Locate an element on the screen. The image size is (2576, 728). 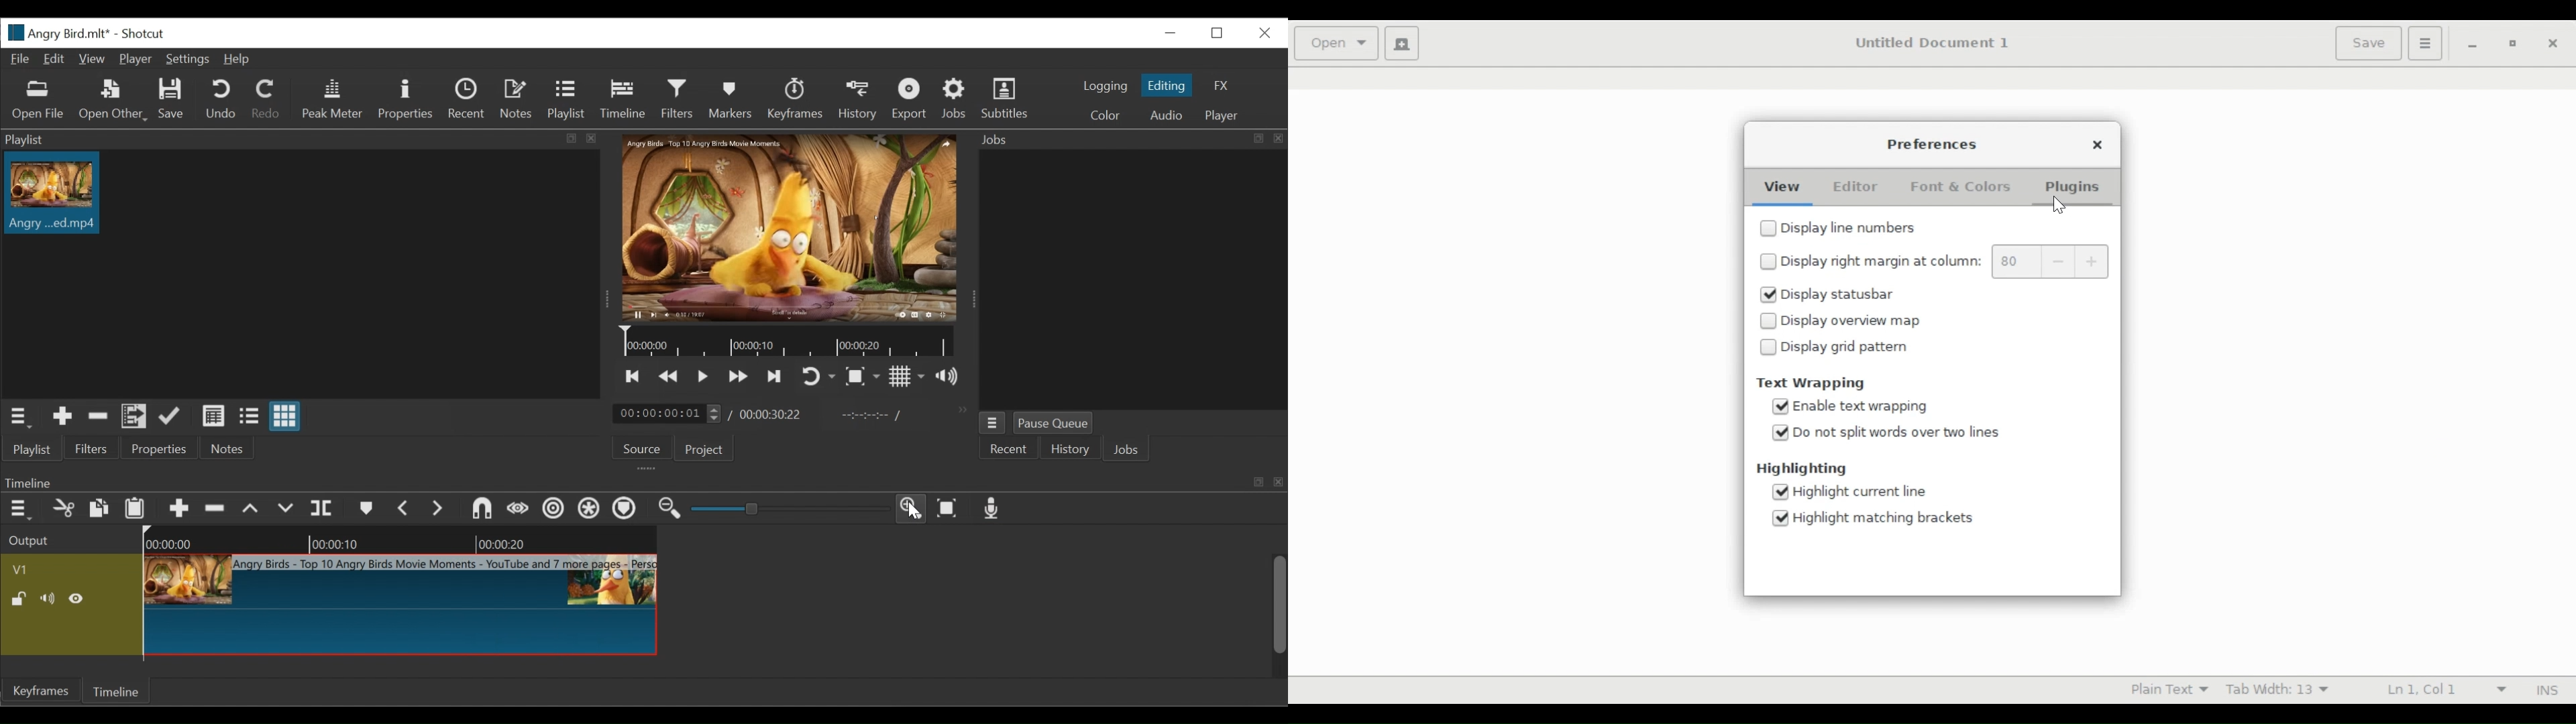
Total duration is located at coordinates (770, 414).